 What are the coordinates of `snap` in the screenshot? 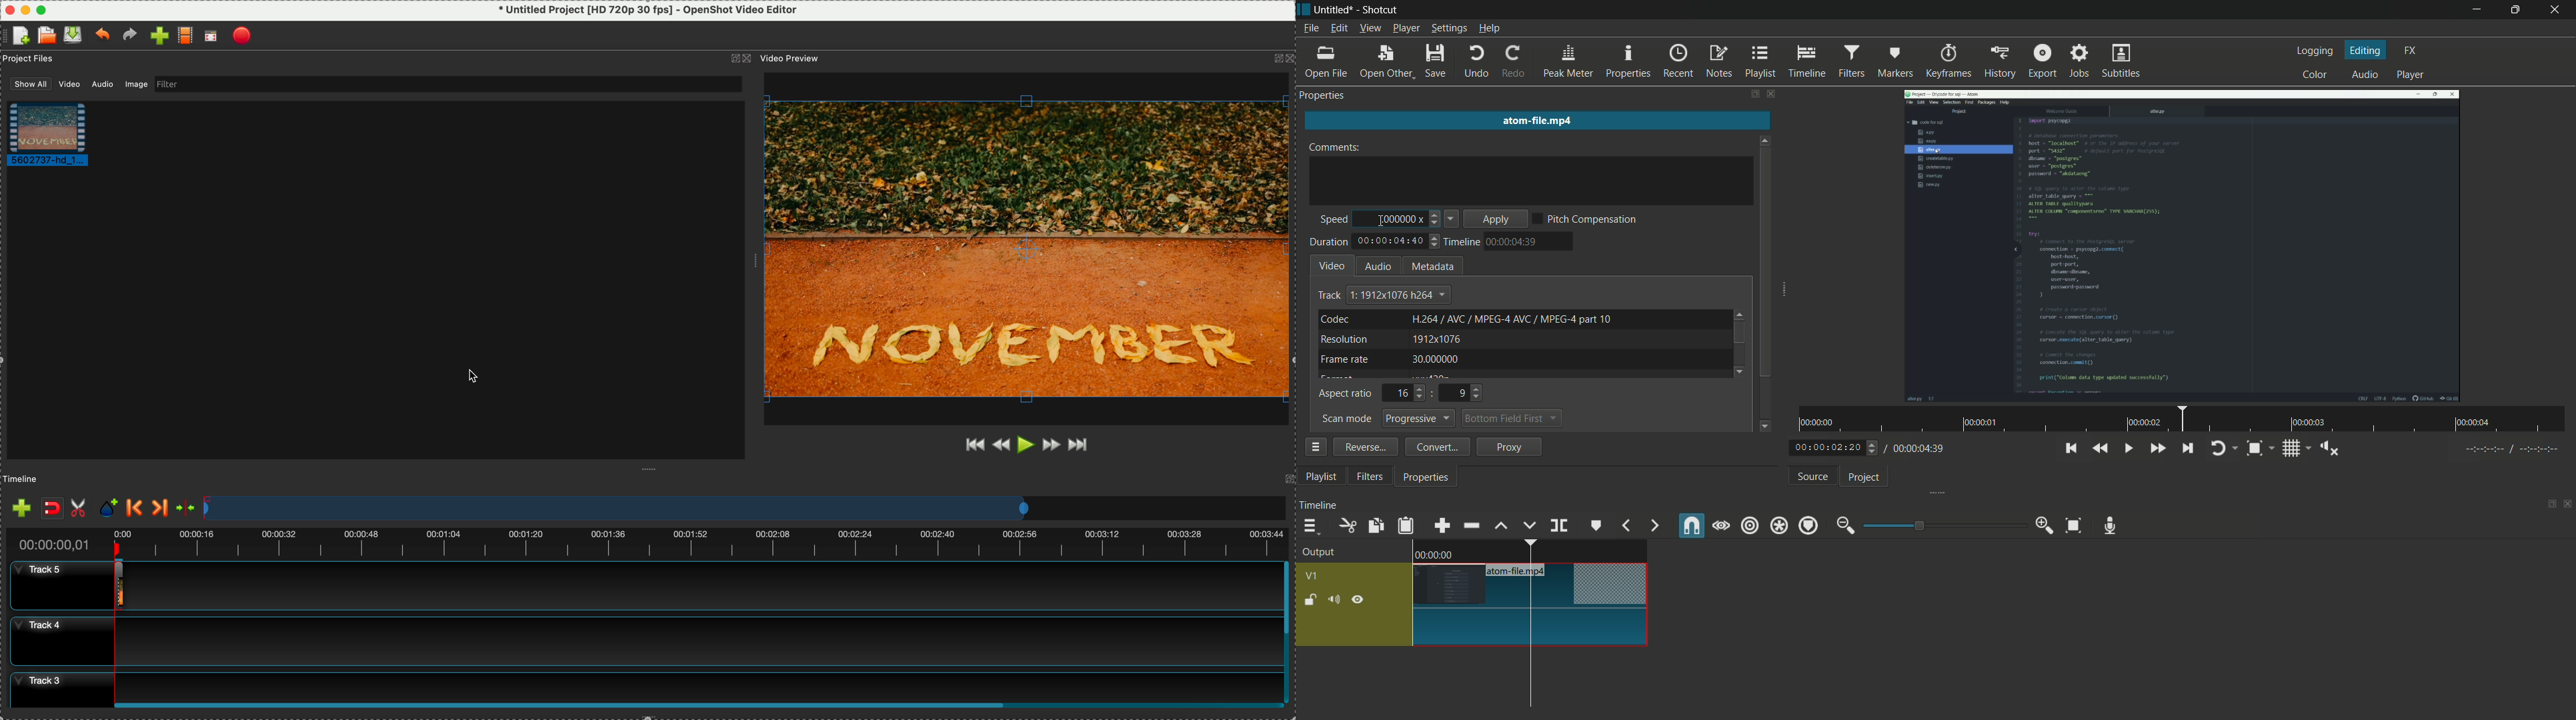 It's located at (1690, 526).